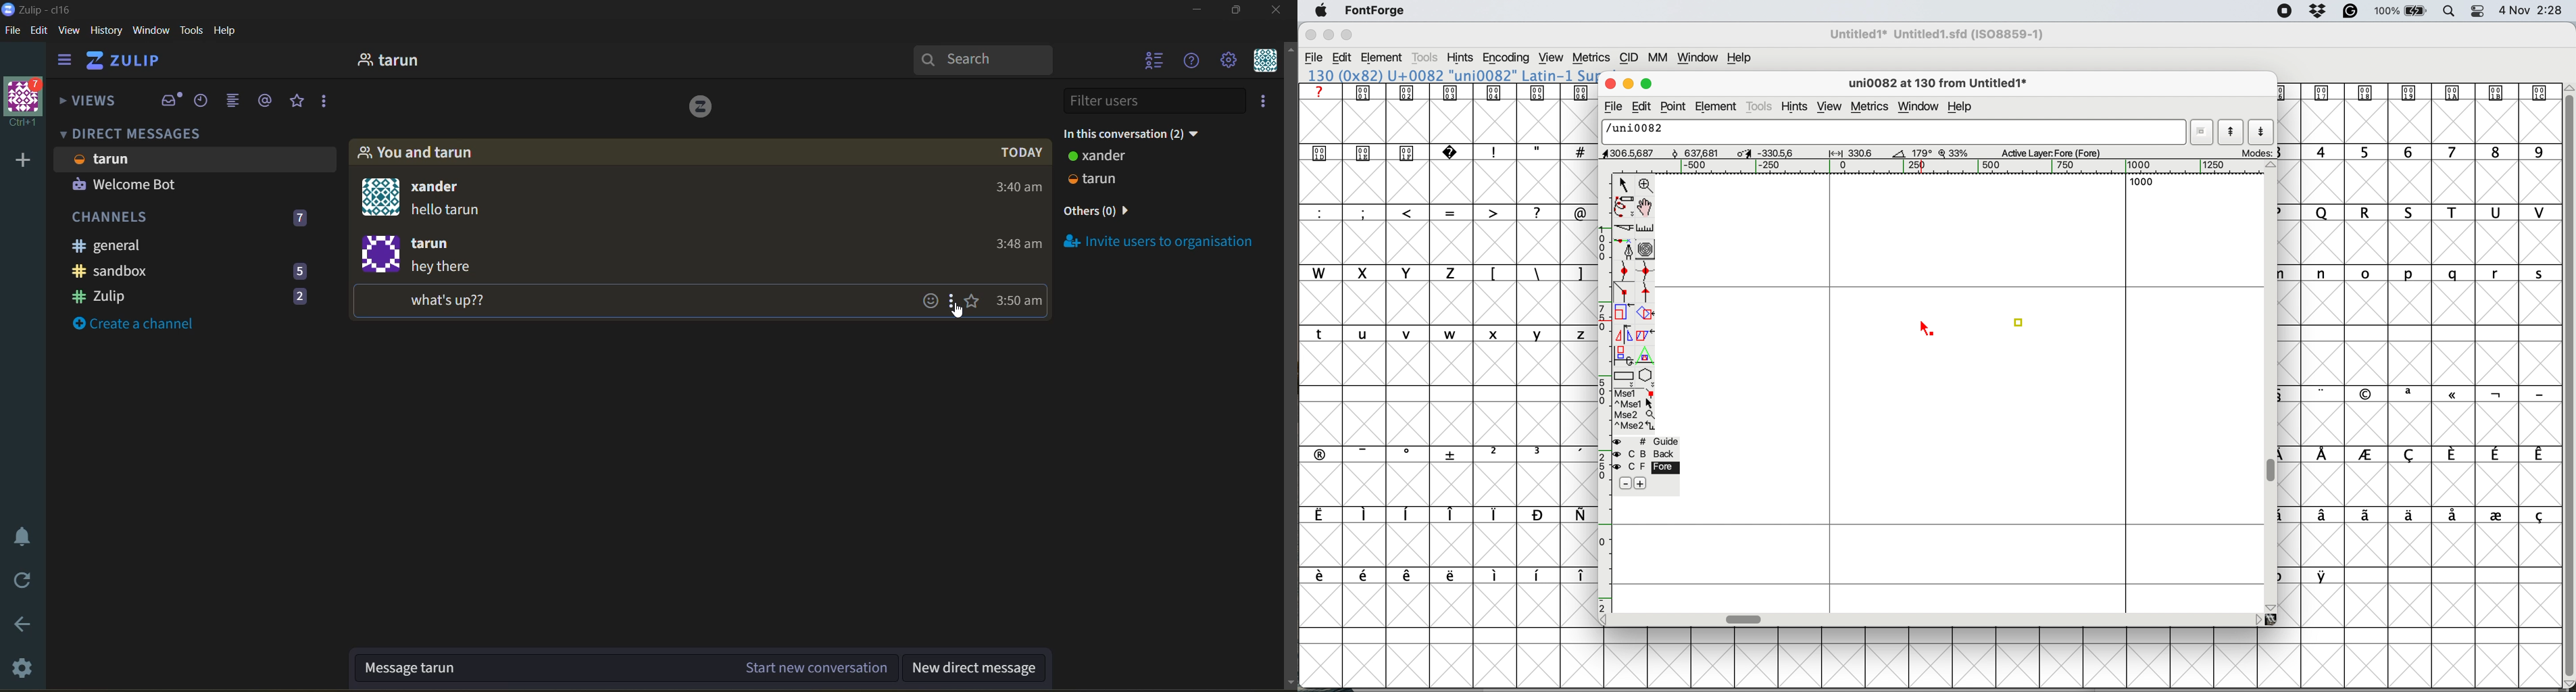 Image resolution: width=2576 pixels, height=700 pixels. I want to click on symbols, so click(1452, 576).